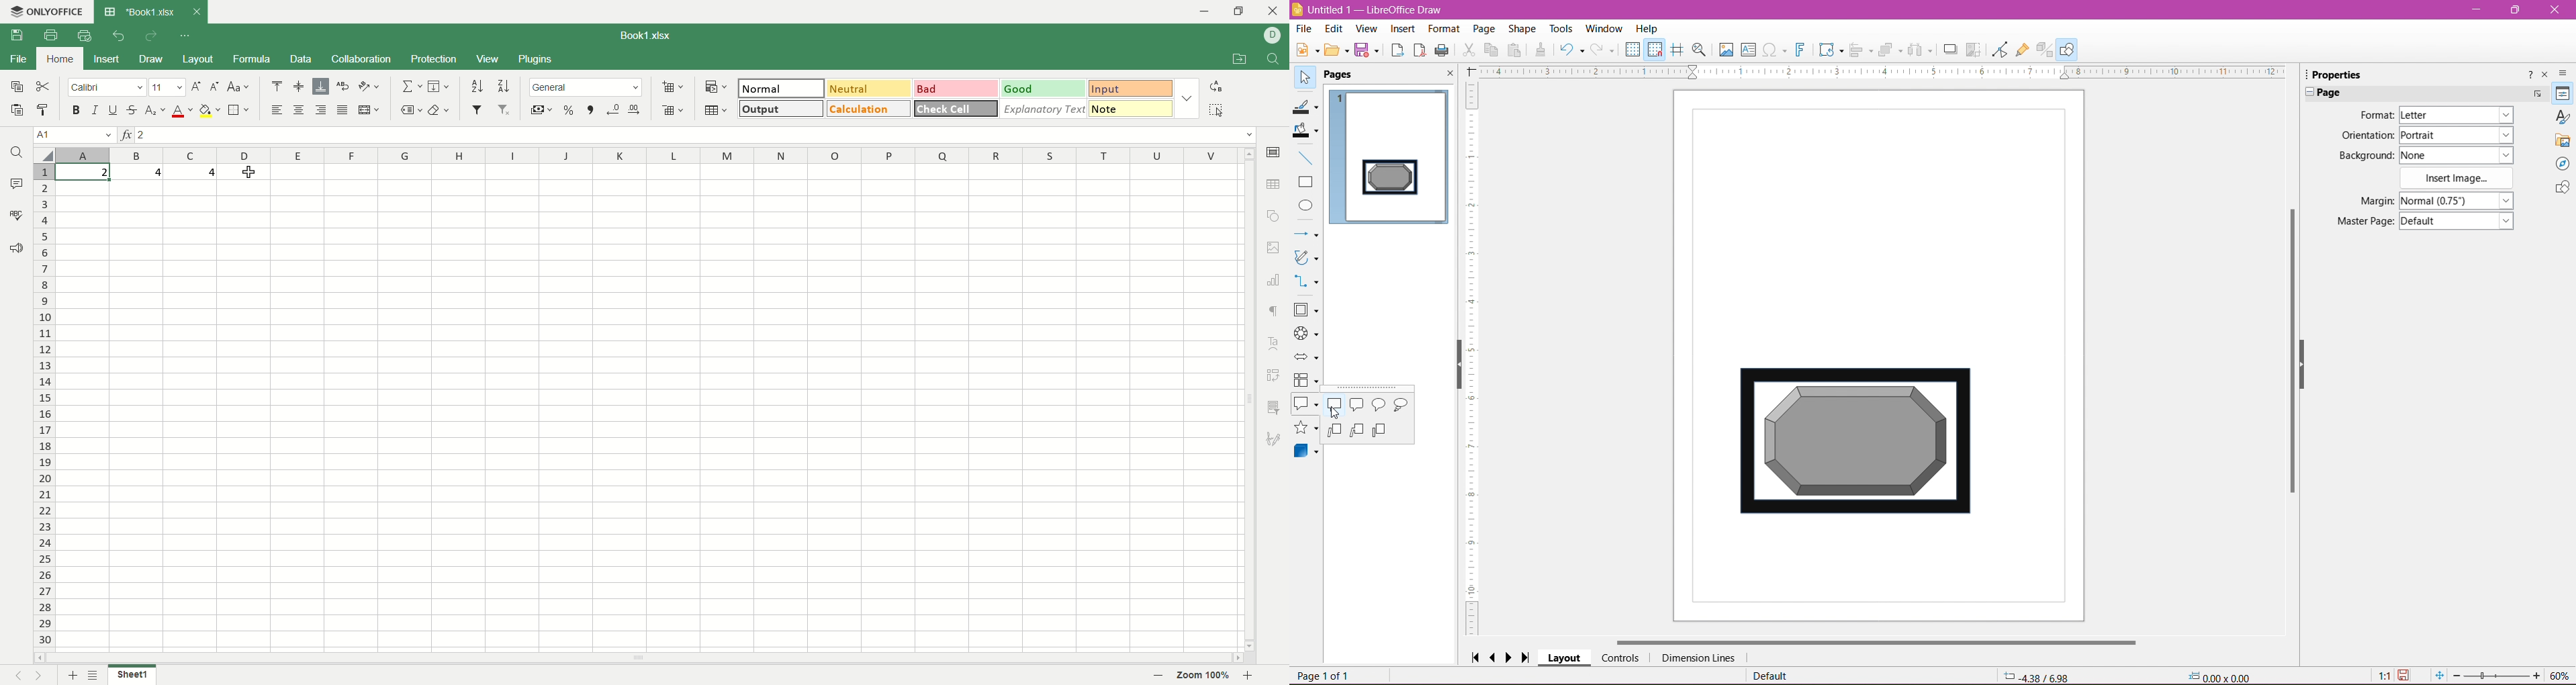 This screenshot has width=2576, height=700. What do you see at coordinates (52, 35) in the screenshot?
I see `print` at bounding box center [52, 35].